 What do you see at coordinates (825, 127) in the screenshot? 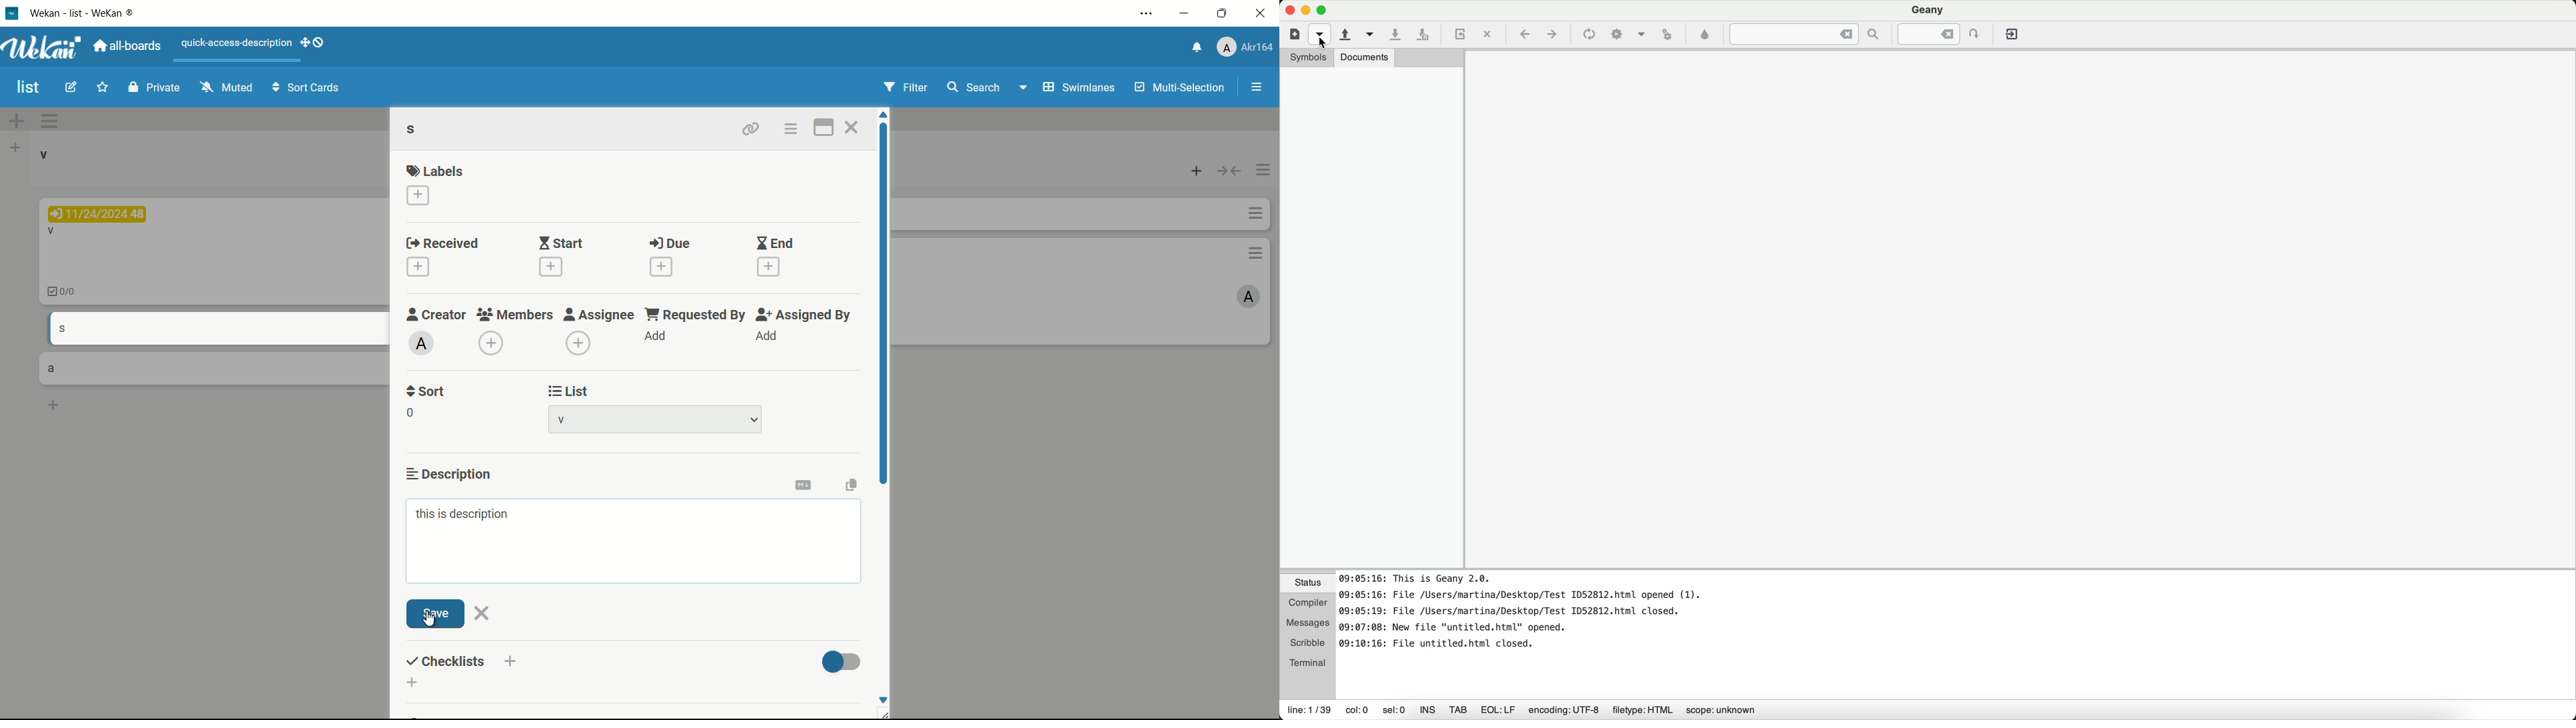
I see `maximize card` at bounding box center [825, 127].